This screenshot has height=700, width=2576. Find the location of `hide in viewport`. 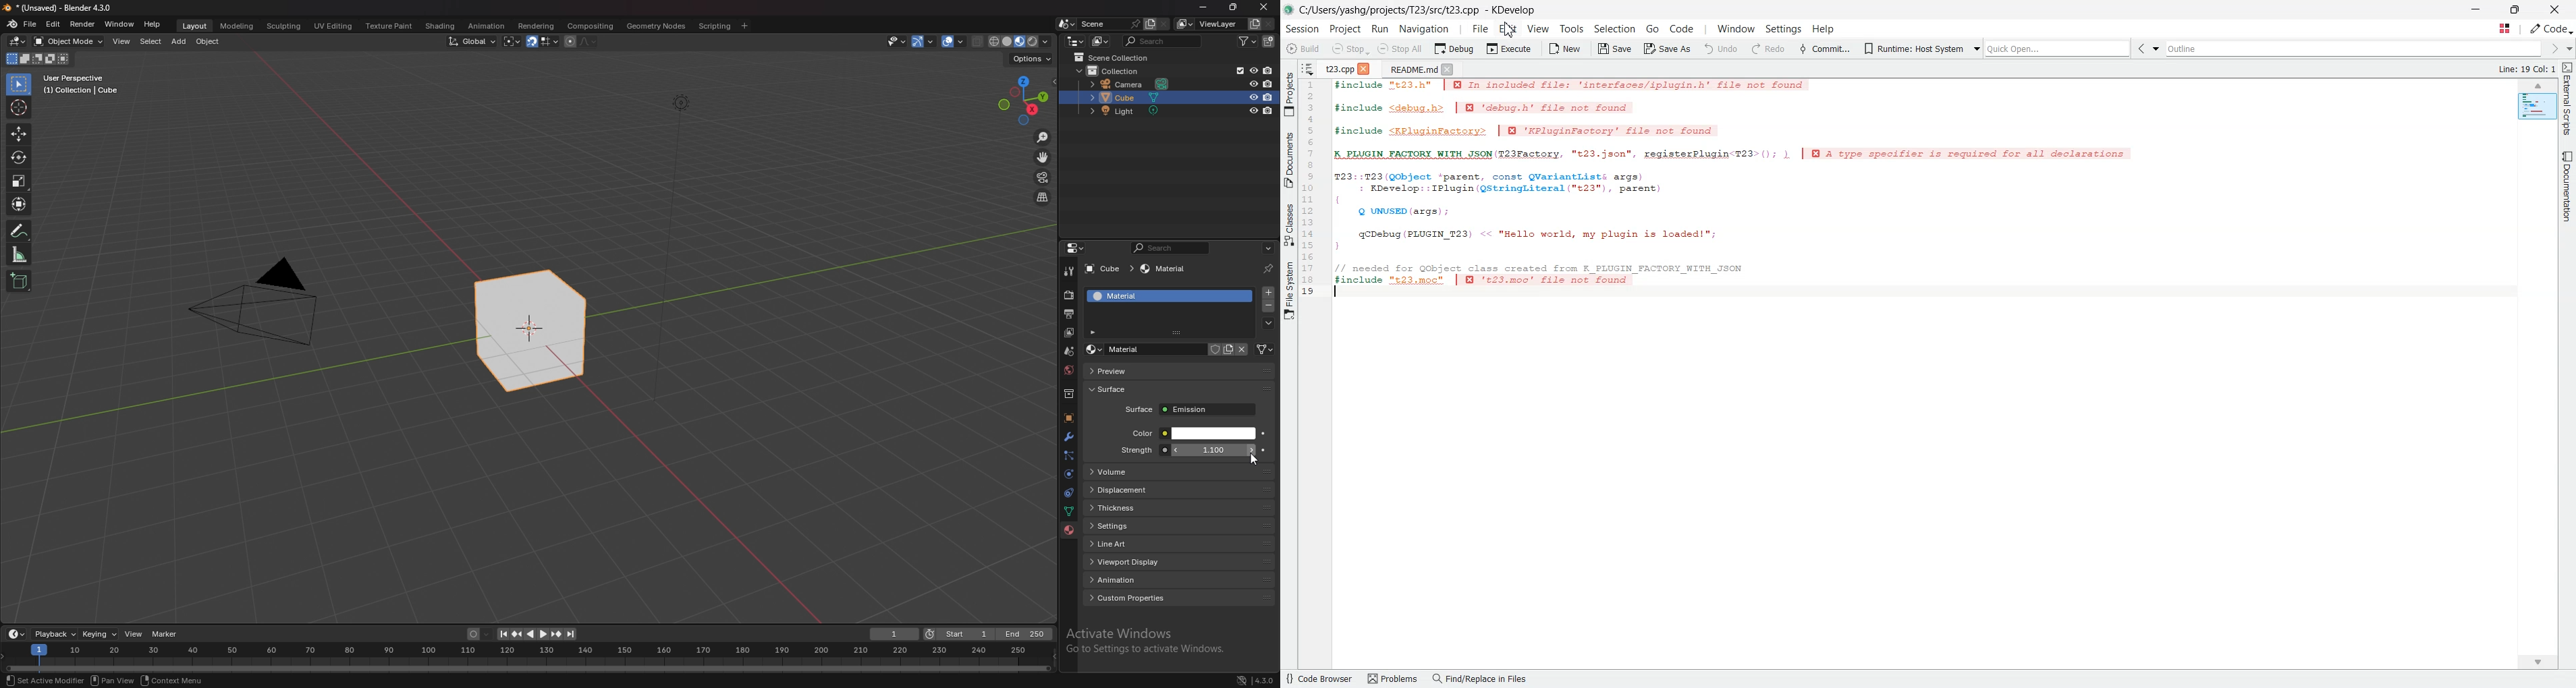

hide in viewport is located at coordinates (1253, 83).